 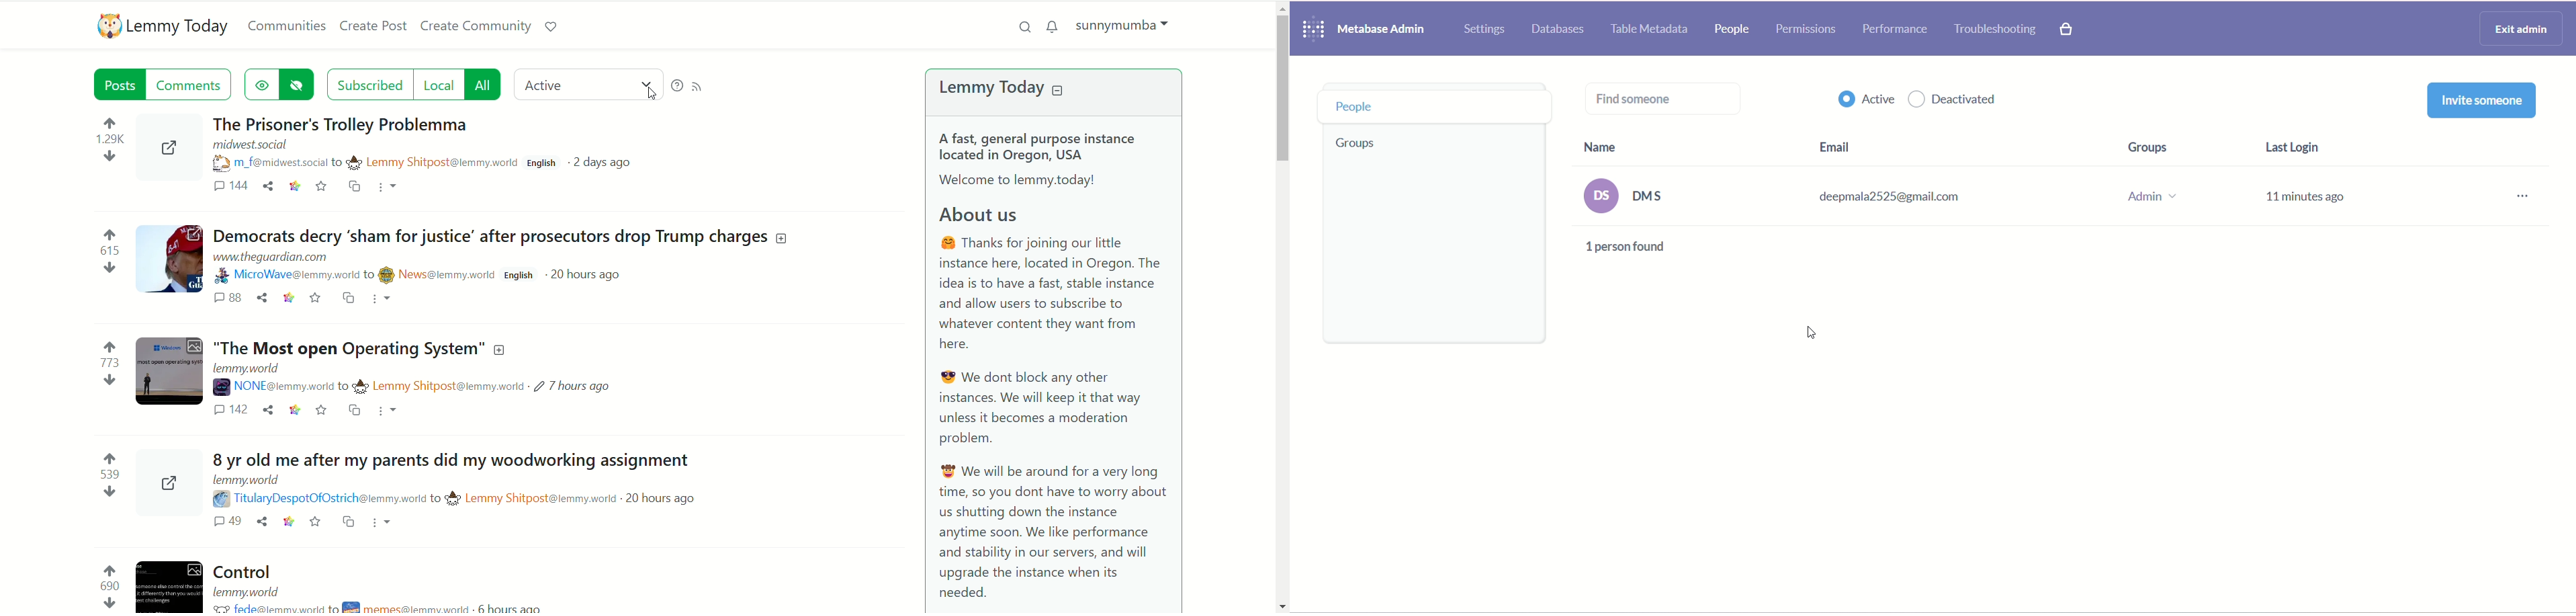 I want to click on more, so click(x=390, y=188).